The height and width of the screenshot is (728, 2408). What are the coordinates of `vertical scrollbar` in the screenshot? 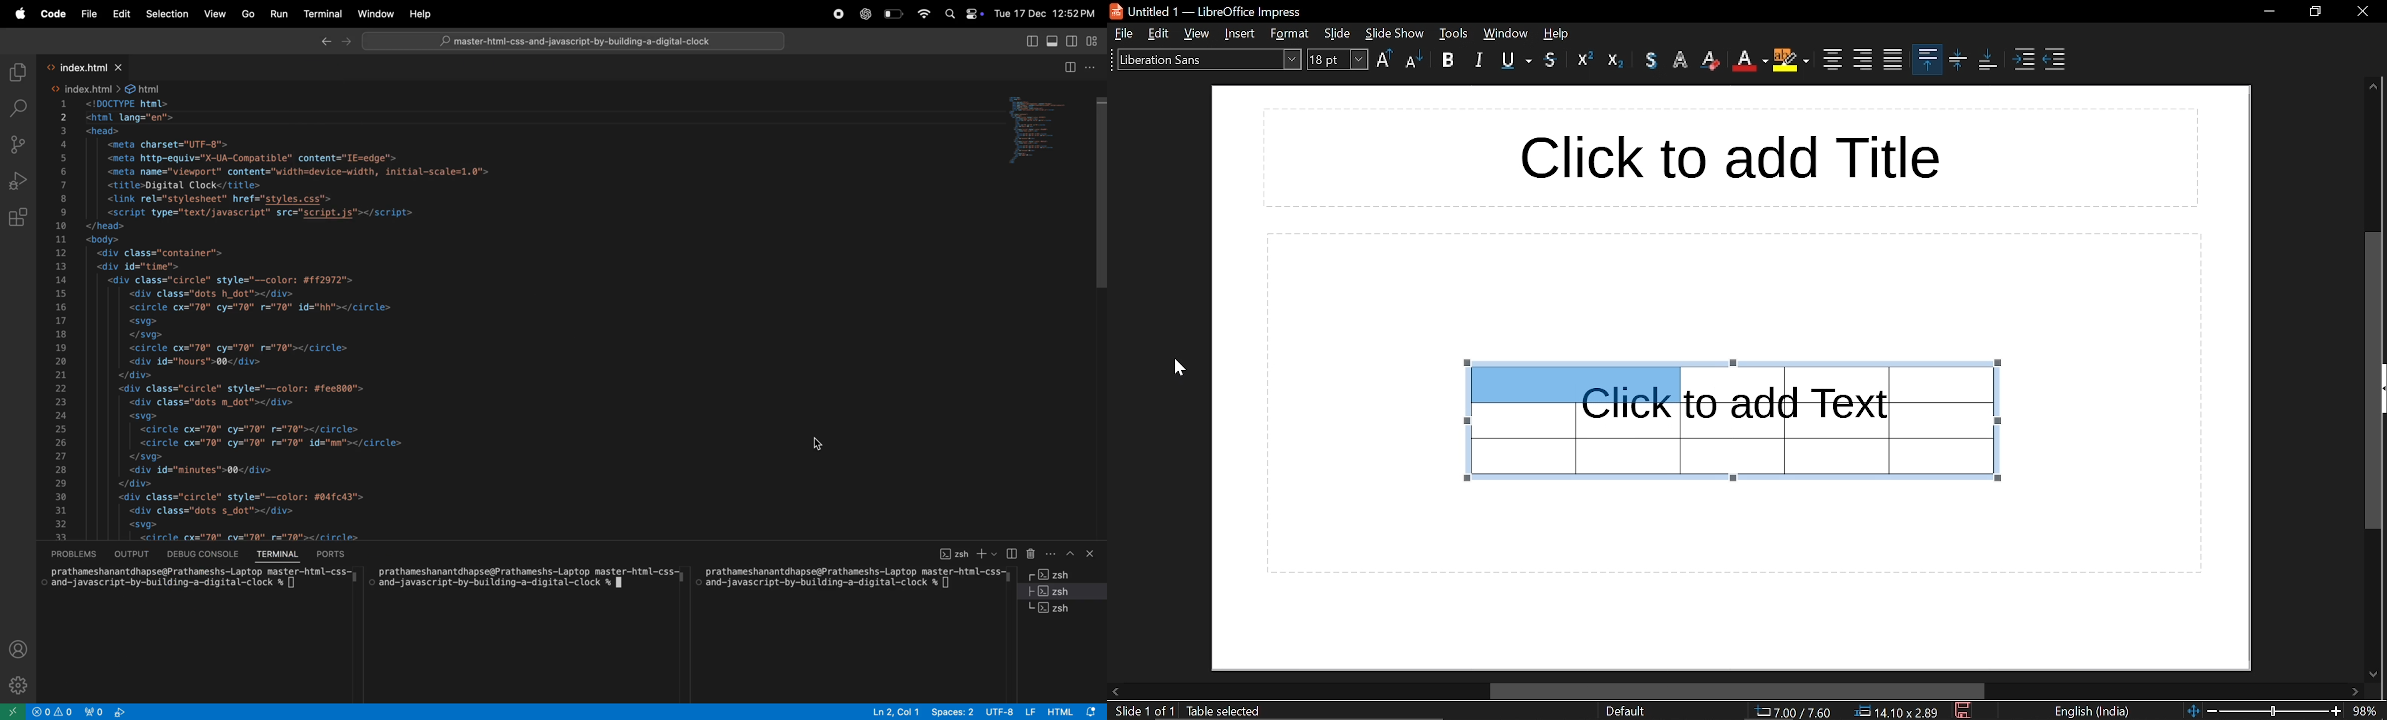 It's located at (2372, 381).